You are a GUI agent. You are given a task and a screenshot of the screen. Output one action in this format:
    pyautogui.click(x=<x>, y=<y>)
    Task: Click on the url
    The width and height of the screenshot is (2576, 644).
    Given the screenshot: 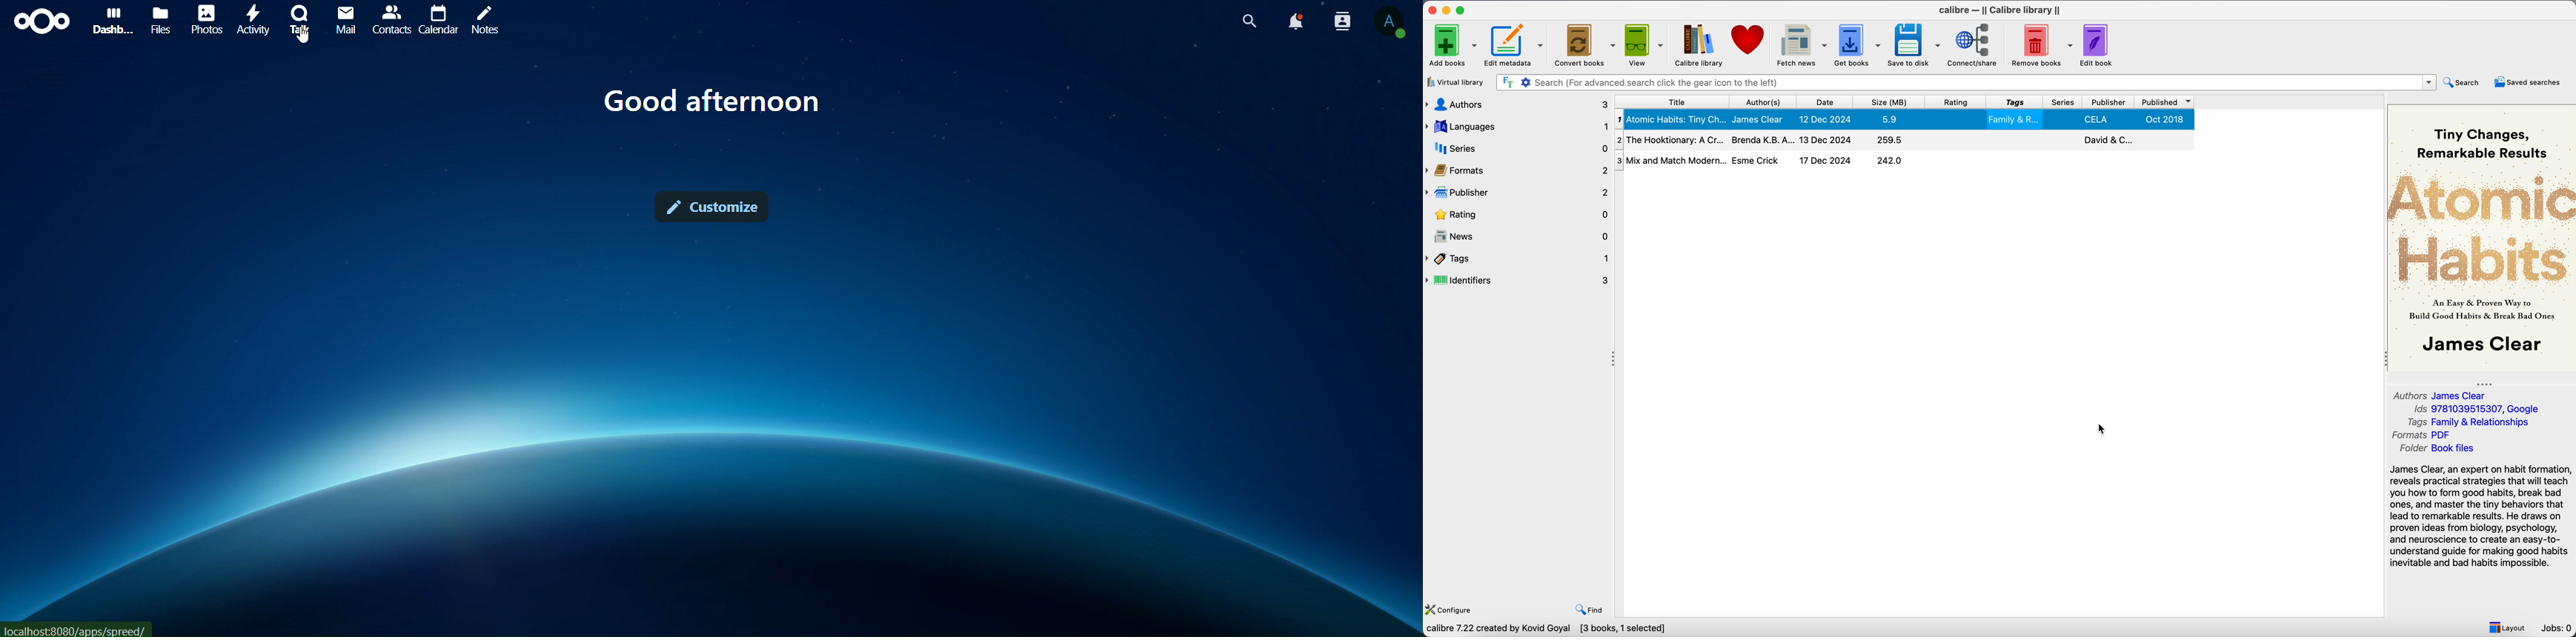 What is the action you would take?
    pyautogui.click(x=76, y=628)
    